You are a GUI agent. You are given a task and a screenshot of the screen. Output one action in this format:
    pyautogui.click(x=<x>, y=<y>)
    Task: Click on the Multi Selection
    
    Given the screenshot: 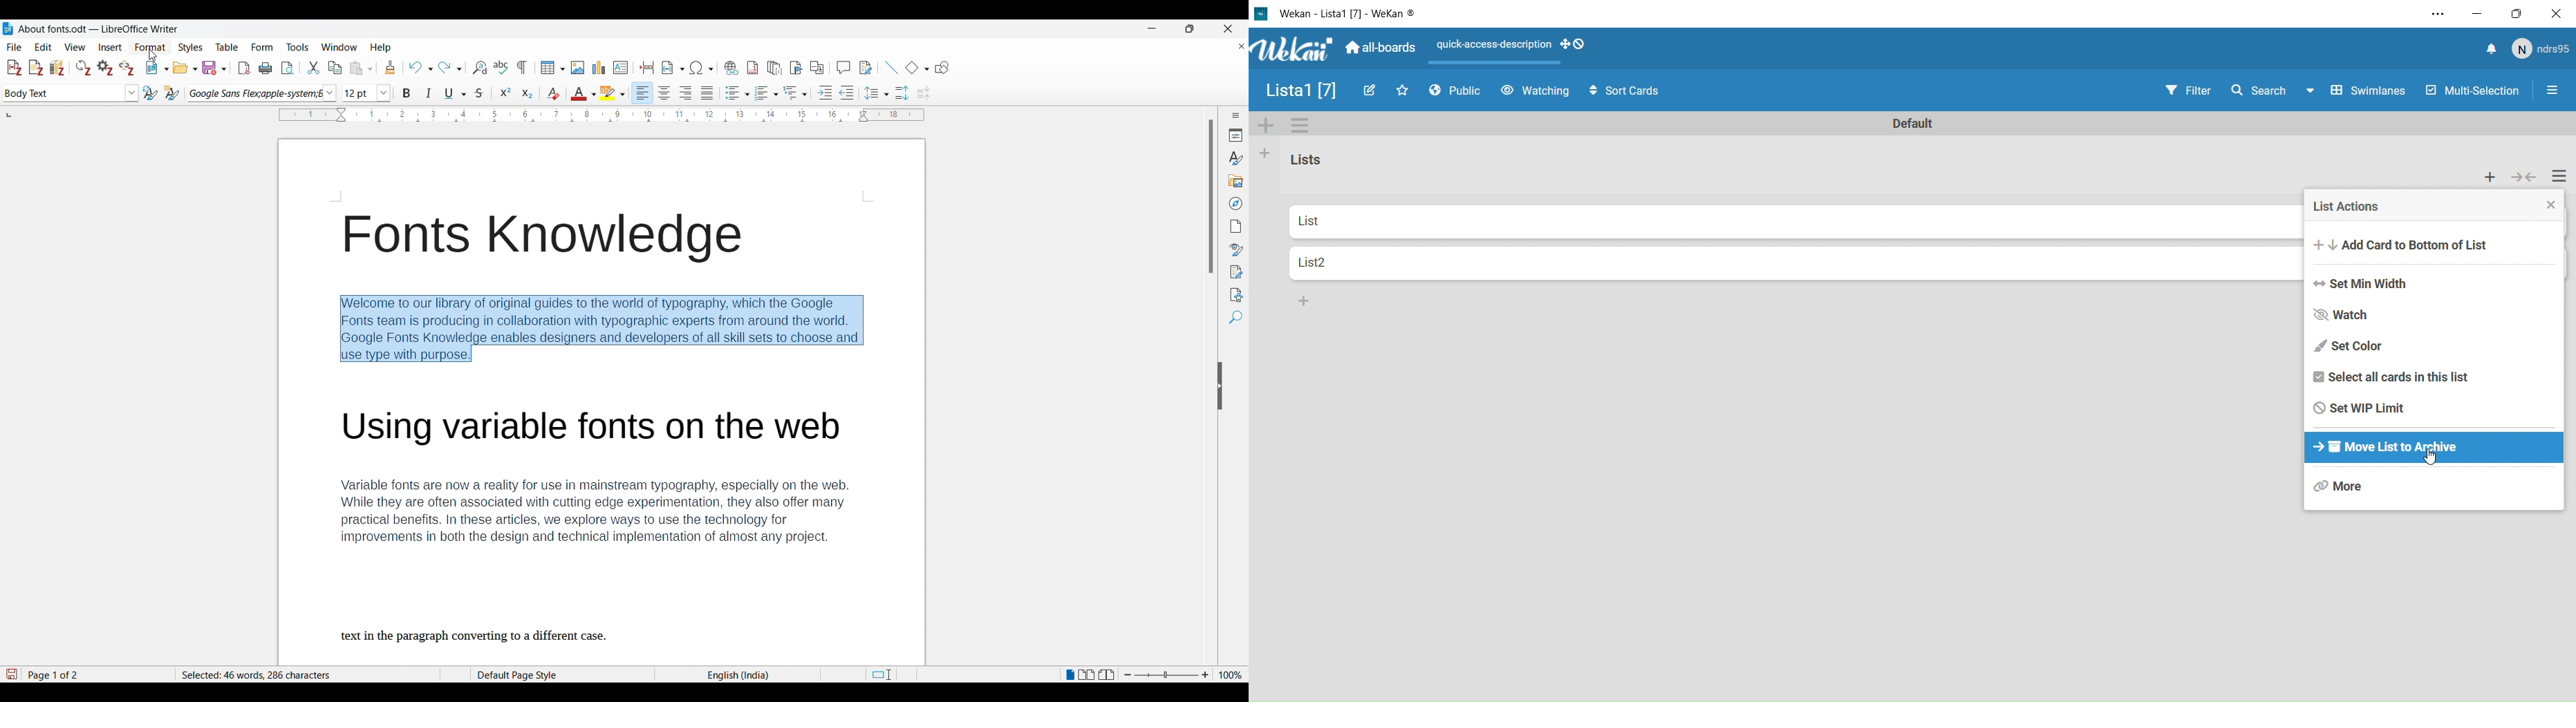 What is the action you would take?
    pyautogui.click(x=2474, y=91)
    